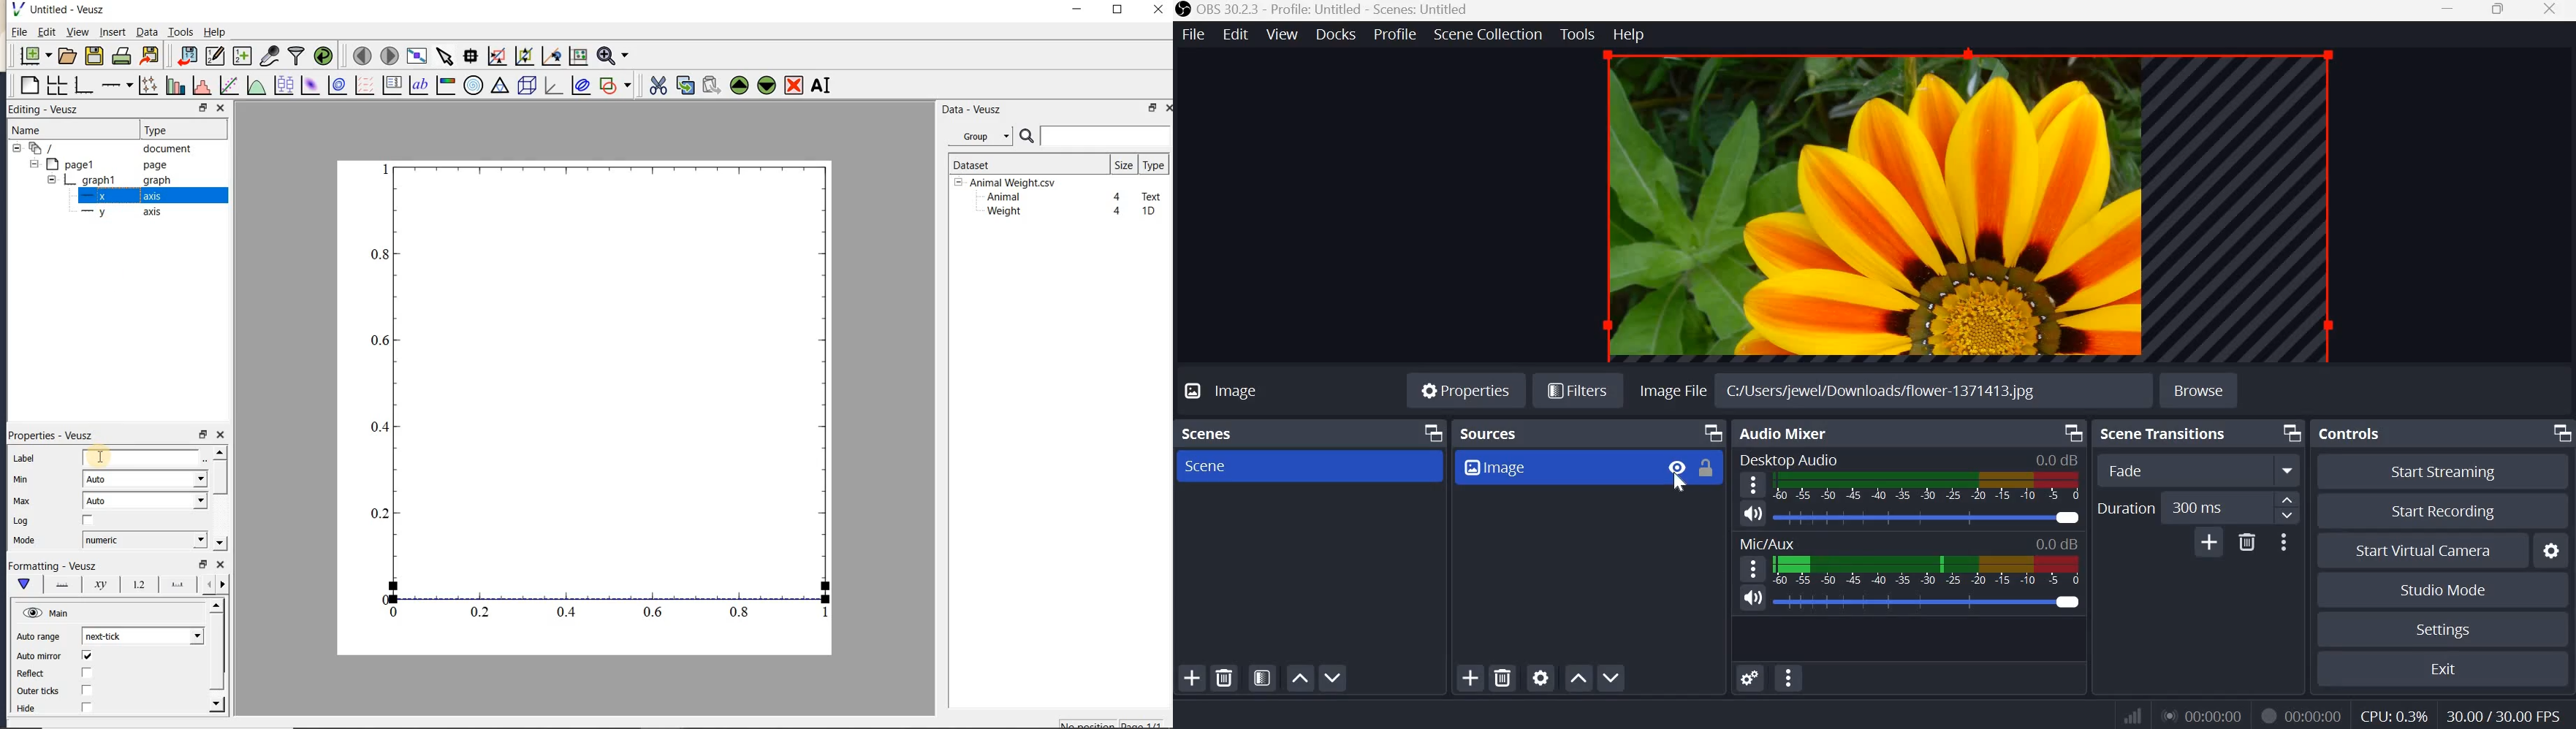  Describe the element at coordinates (1929, 603) in the screenshot. I see `Audio Slider` at that location.